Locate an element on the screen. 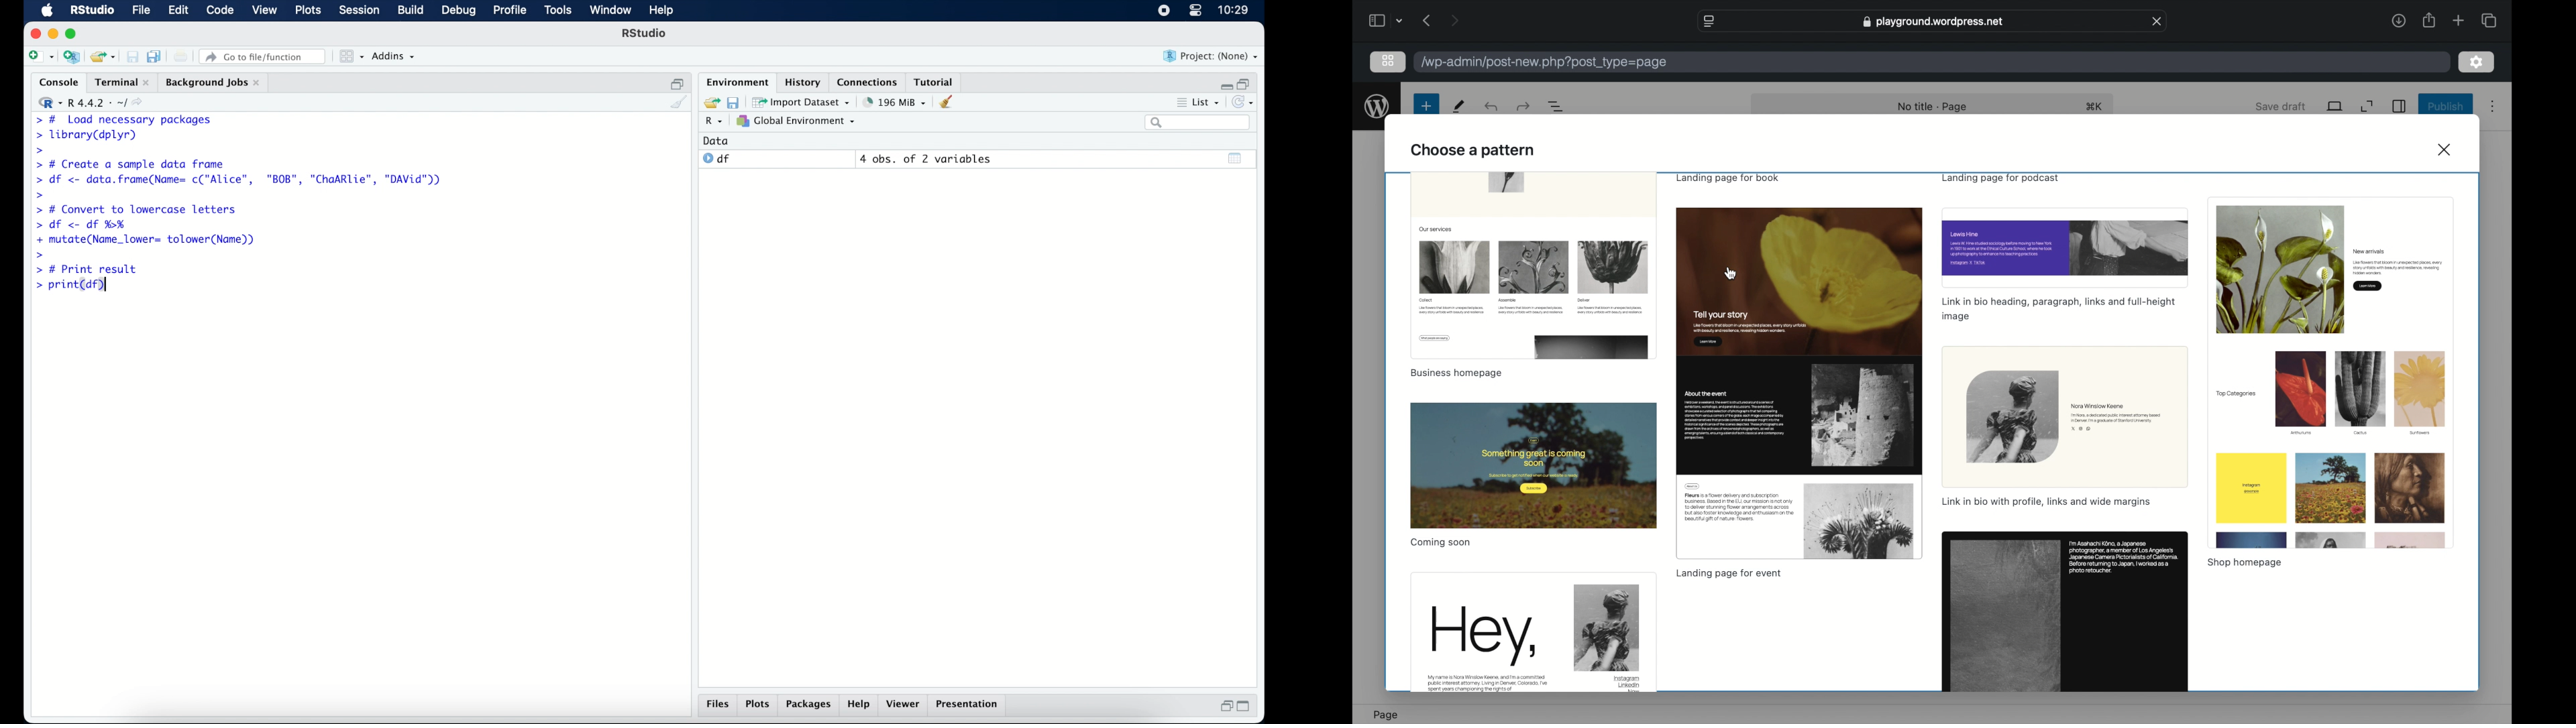 Image resolution: width=2576 pixels, height=728 pixels. clear console is located at coordinates (682, 103).